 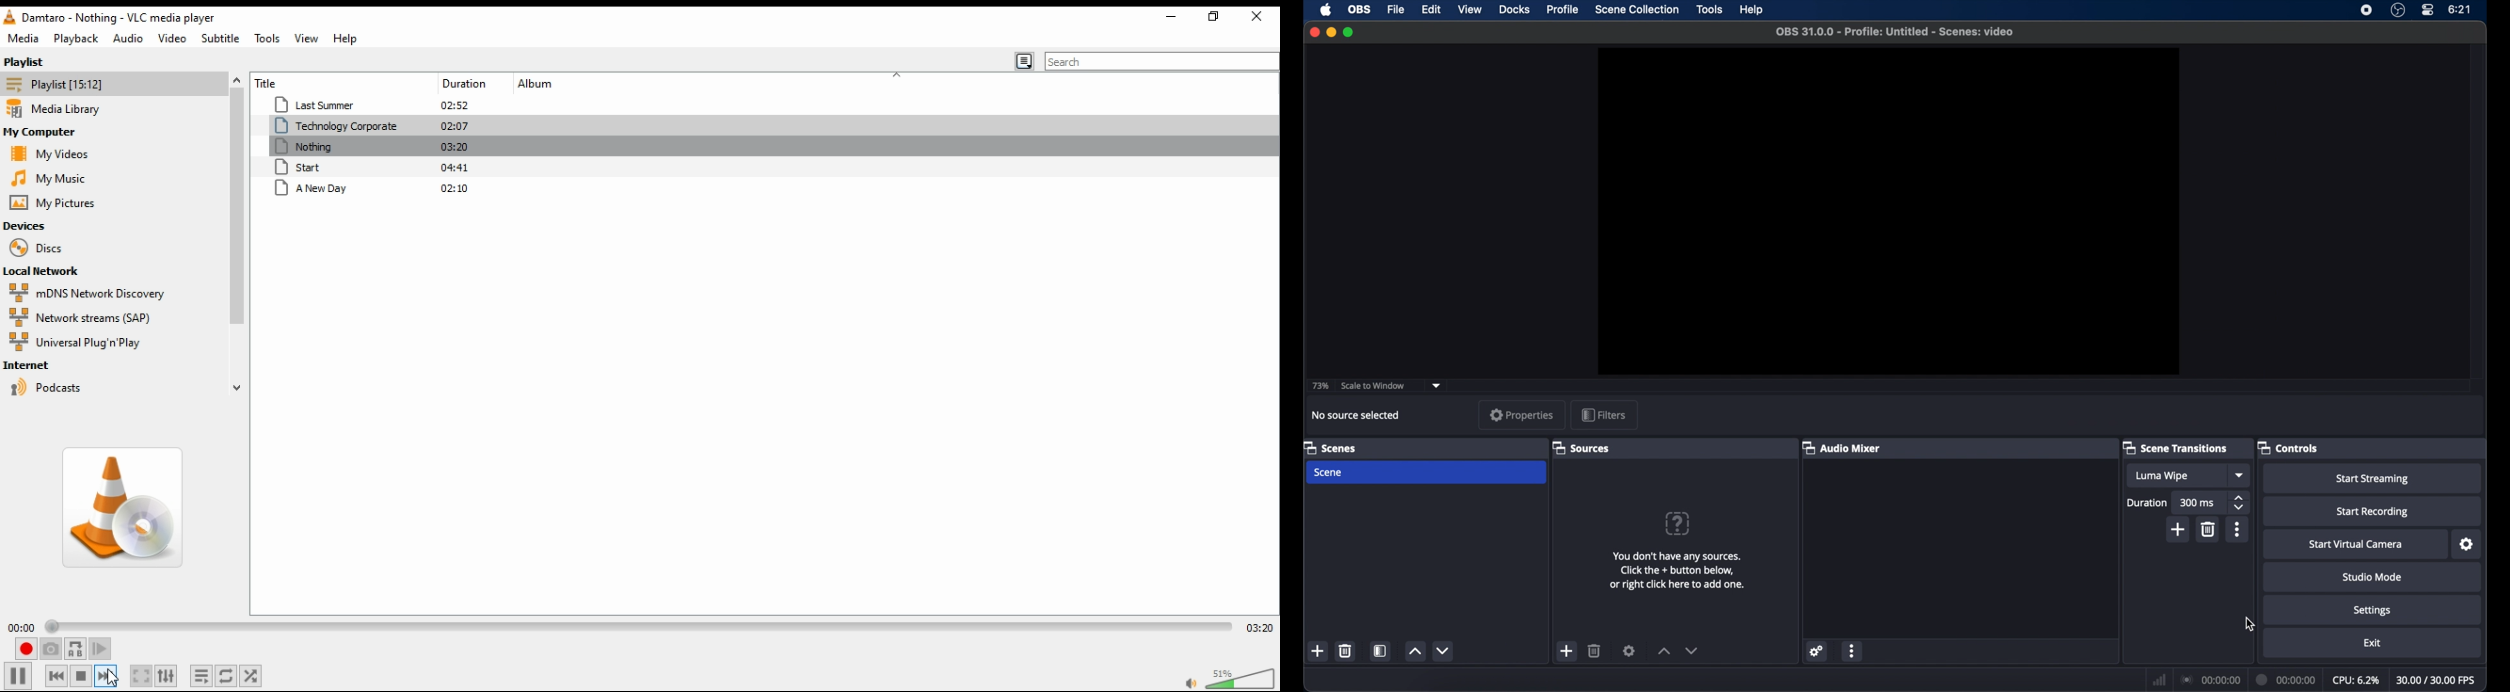 What do you see at coordinates (1318, 652) in the screenshot?
I see `add` at bounding box center [1318, 652].